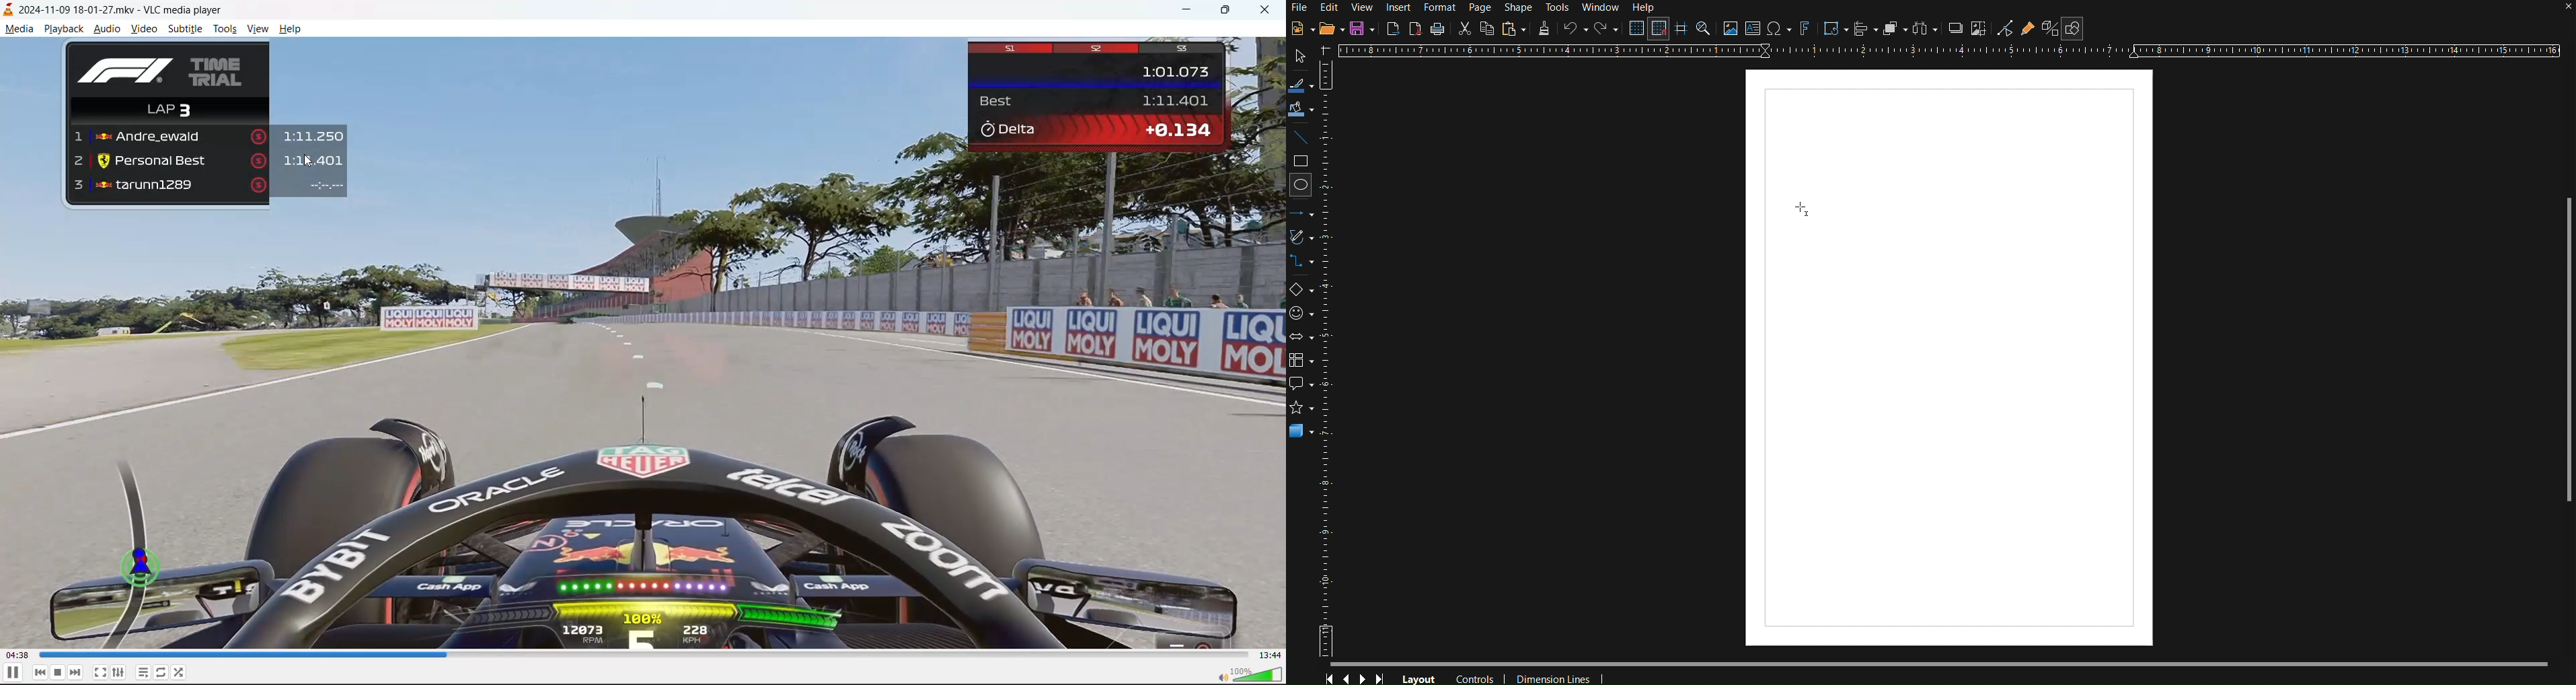 Image resolution: width=2576 pixels, height=700 pixels. What do you see at coordinates (646, 655) in the screenshot?
I see `track slider` at bounding box center [646, 655].